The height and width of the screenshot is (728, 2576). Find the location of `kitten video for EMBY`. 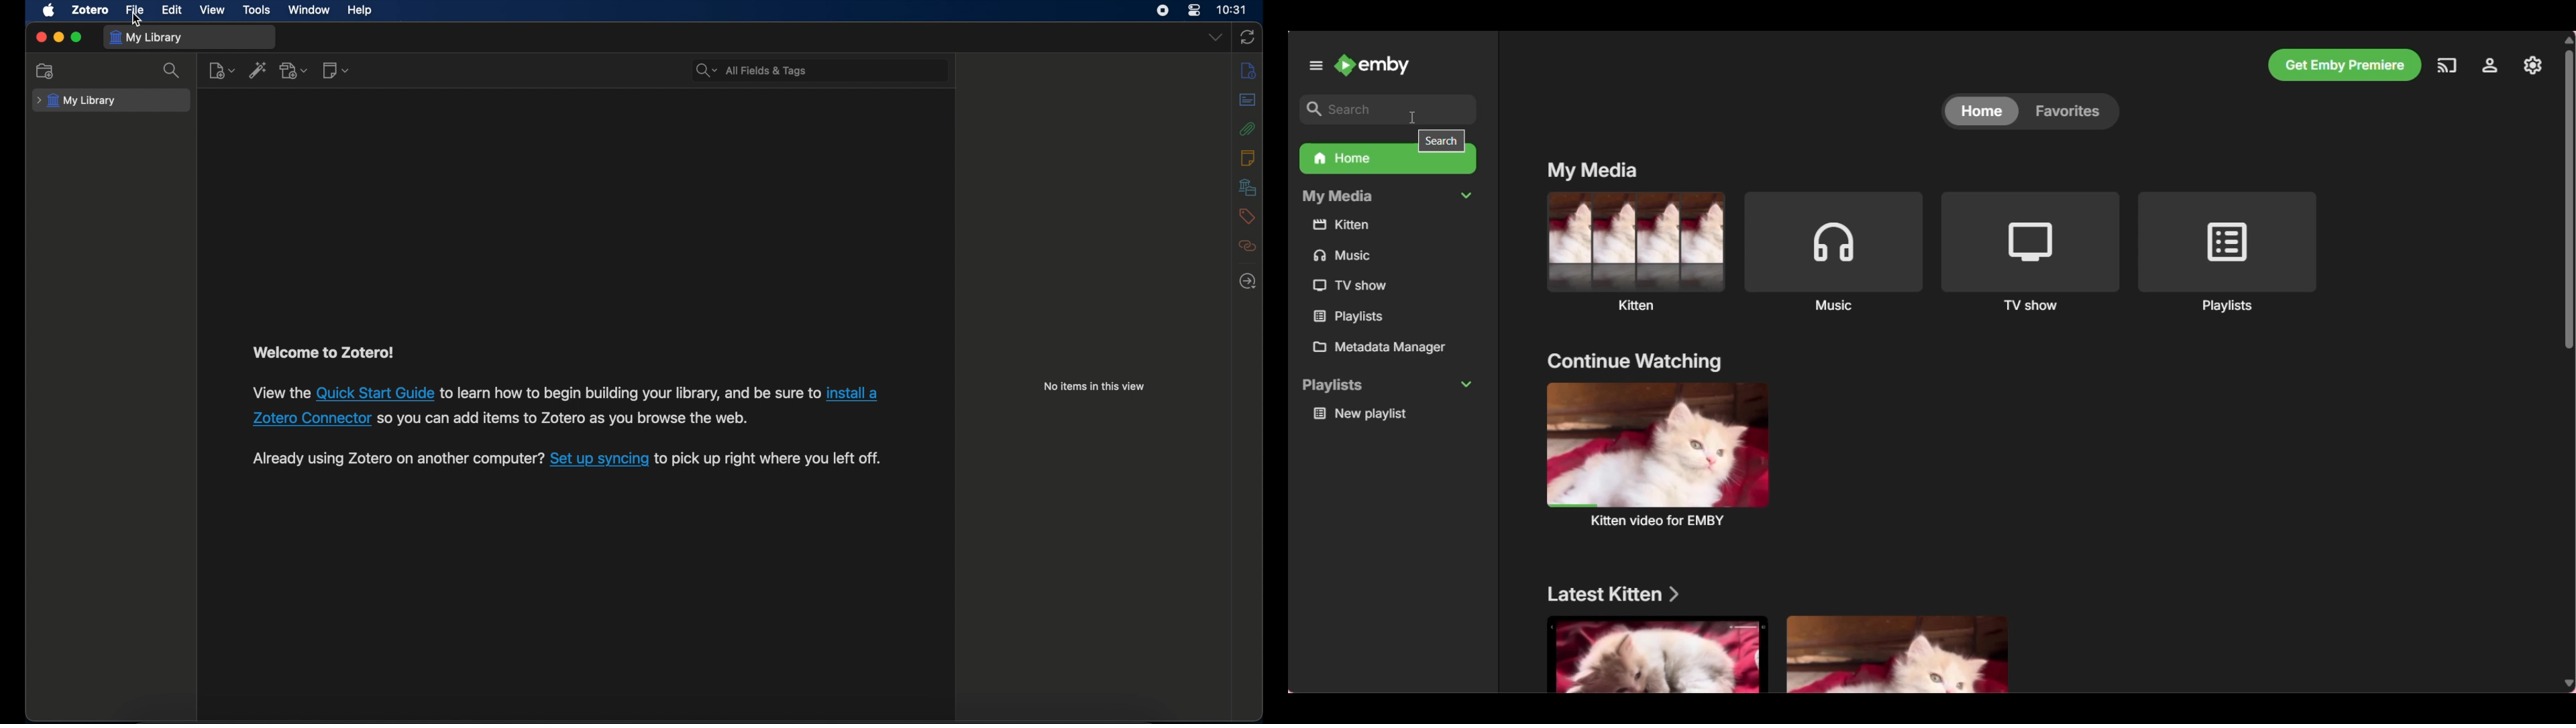

kitten video for EMBY is located at coordinates (1657, 454).